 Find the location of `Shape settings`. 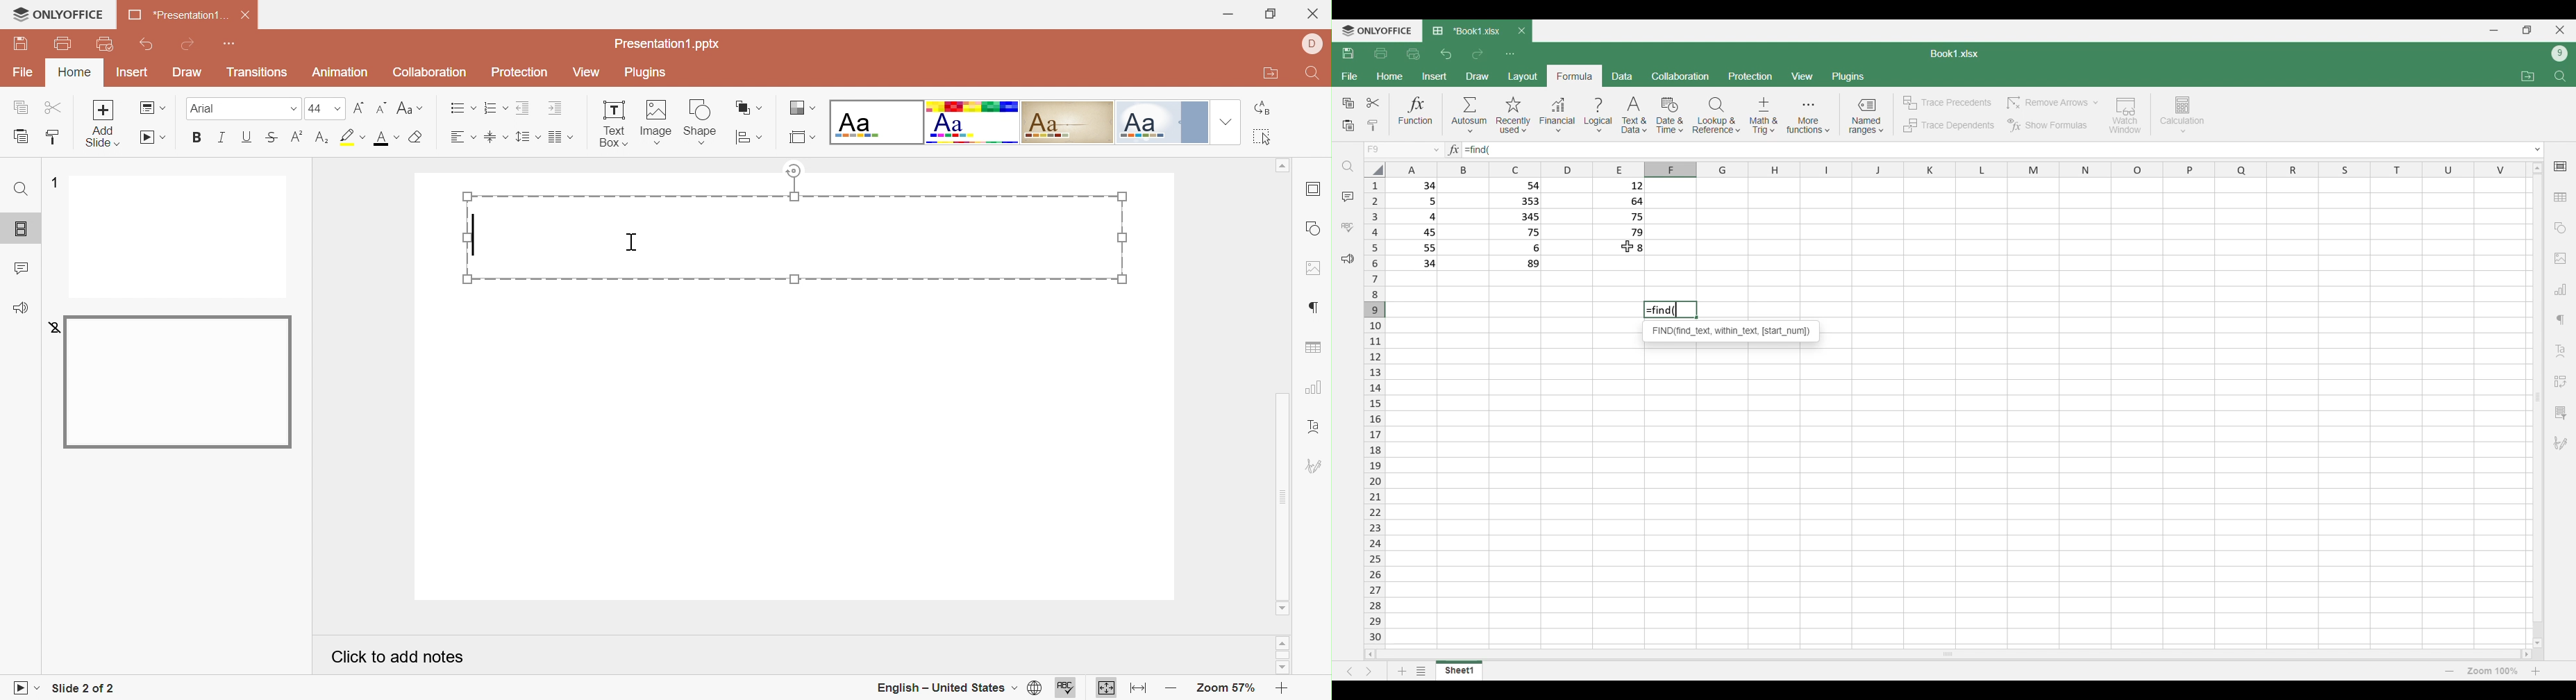

Shape settings is located at coordinates (1313, 228).